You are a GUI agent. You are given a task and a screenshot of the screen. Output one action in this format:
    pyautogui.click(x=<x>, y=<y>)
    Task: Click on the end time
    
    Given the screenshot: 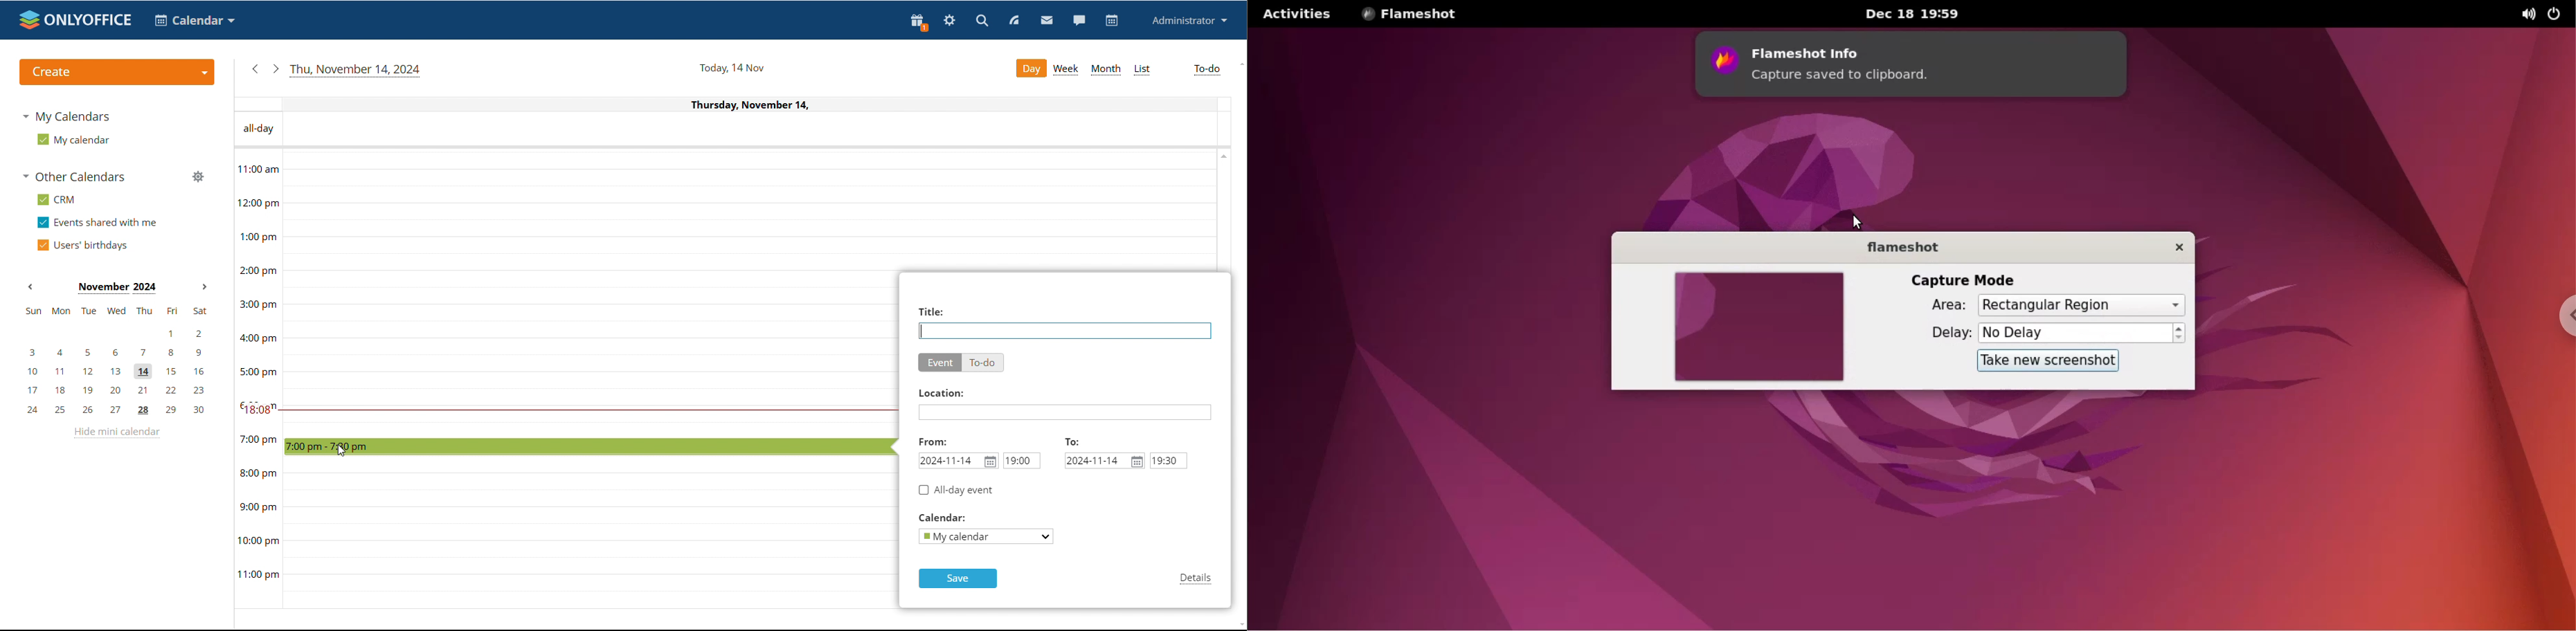 What is the action you would take?
    pyautogui.click(x=1169, y=461)
    